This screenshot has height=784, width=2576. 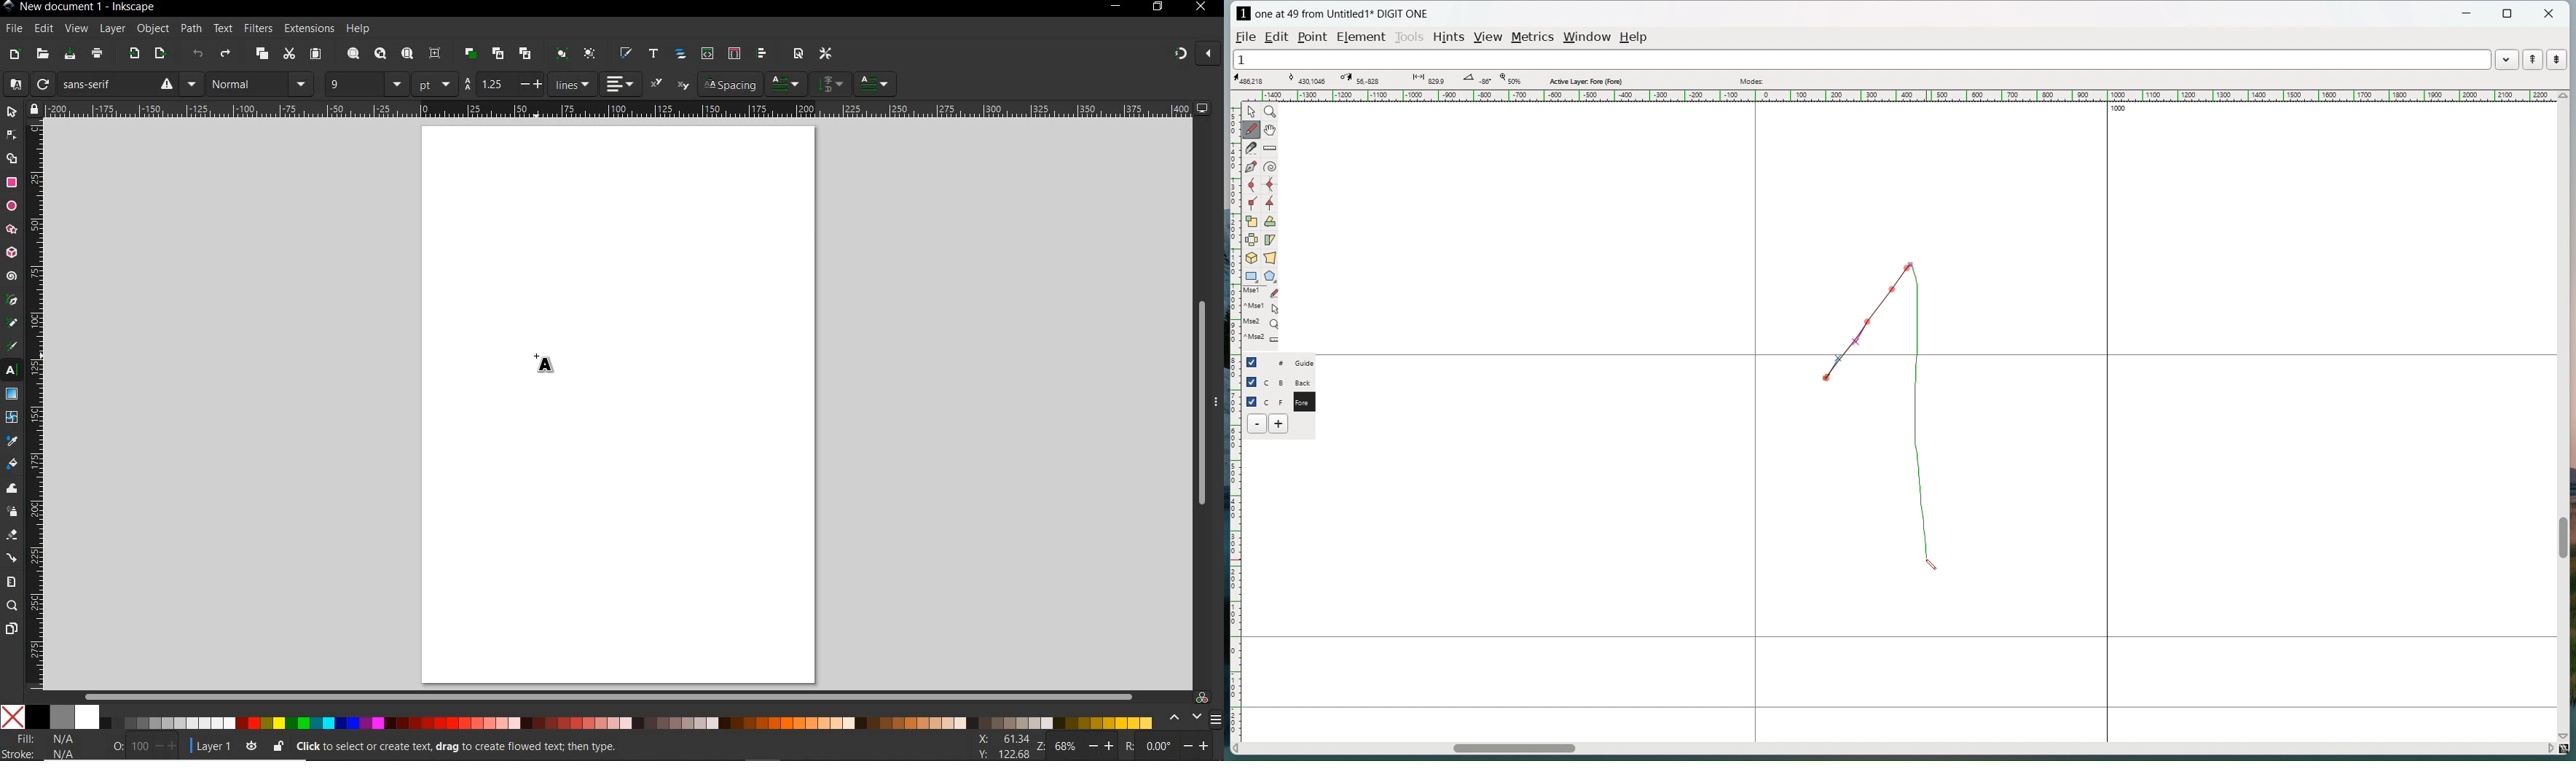 What do you see at coordinates (1271, 147) in the screenshot?
I see `measure distance or angle` at bounding box center [1271, 147].